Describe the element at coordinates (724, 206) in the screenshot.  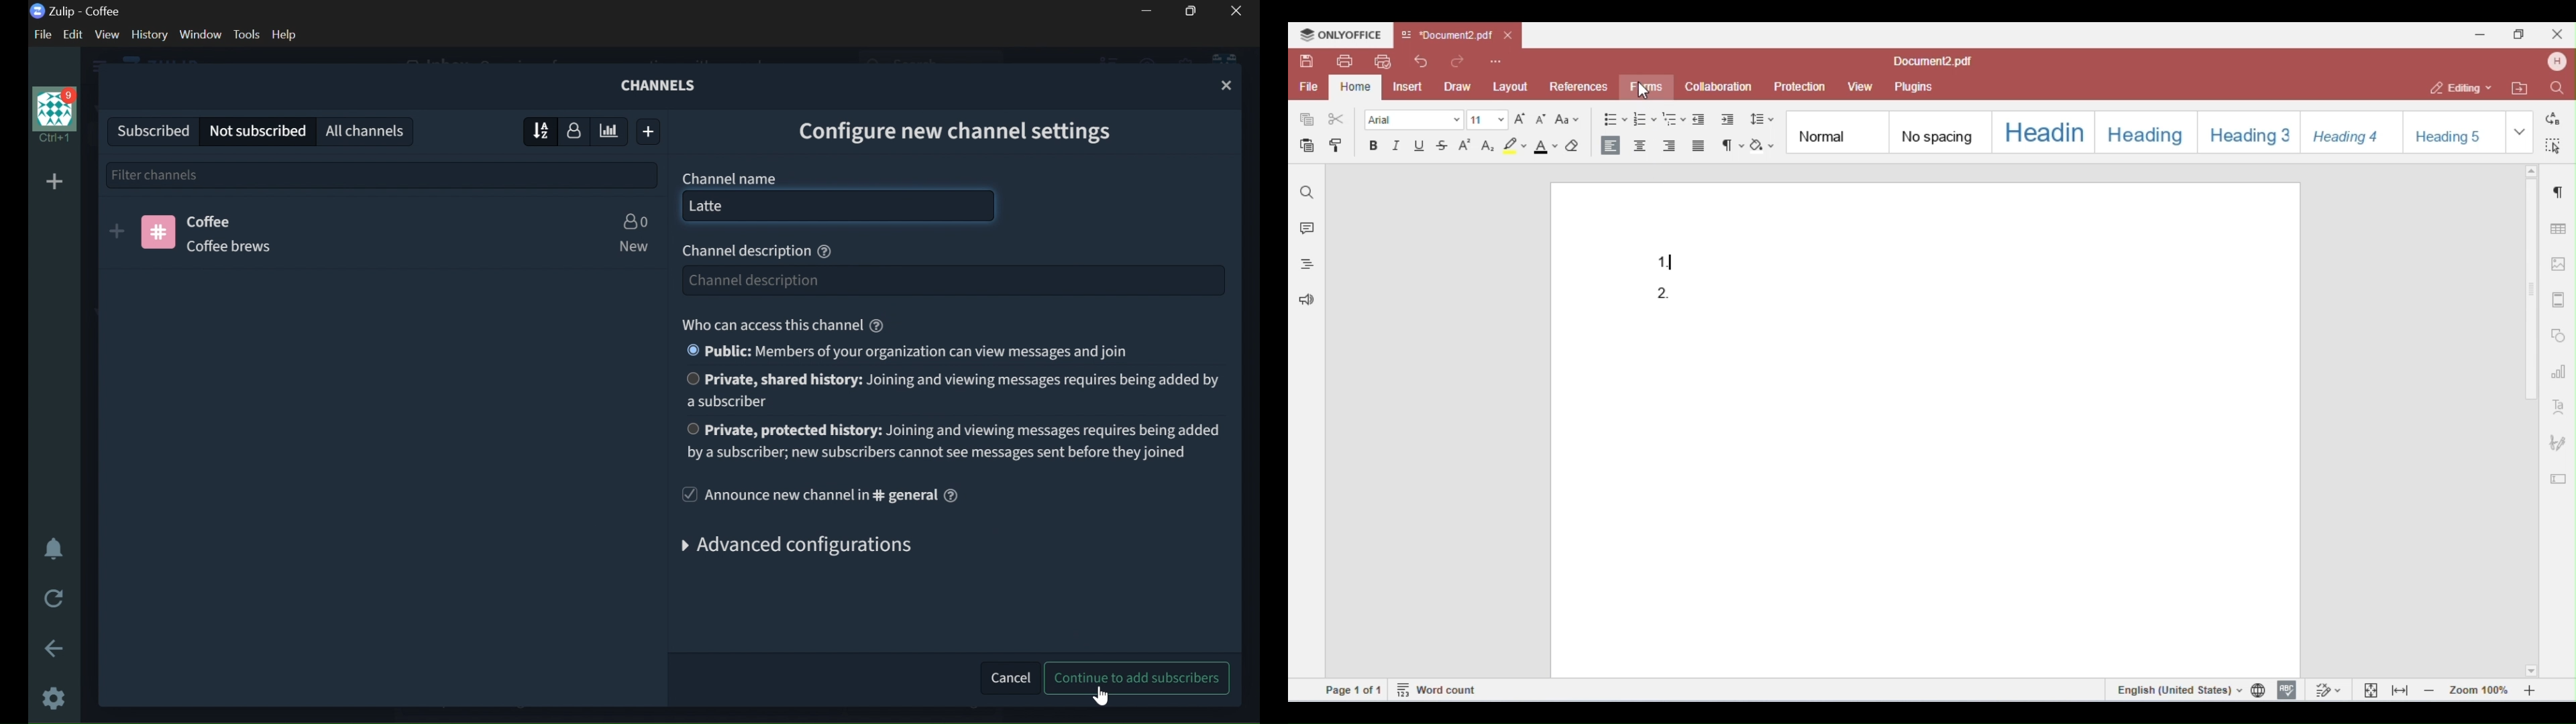
I see `TYPED TEXT: "Latte"` at that location.